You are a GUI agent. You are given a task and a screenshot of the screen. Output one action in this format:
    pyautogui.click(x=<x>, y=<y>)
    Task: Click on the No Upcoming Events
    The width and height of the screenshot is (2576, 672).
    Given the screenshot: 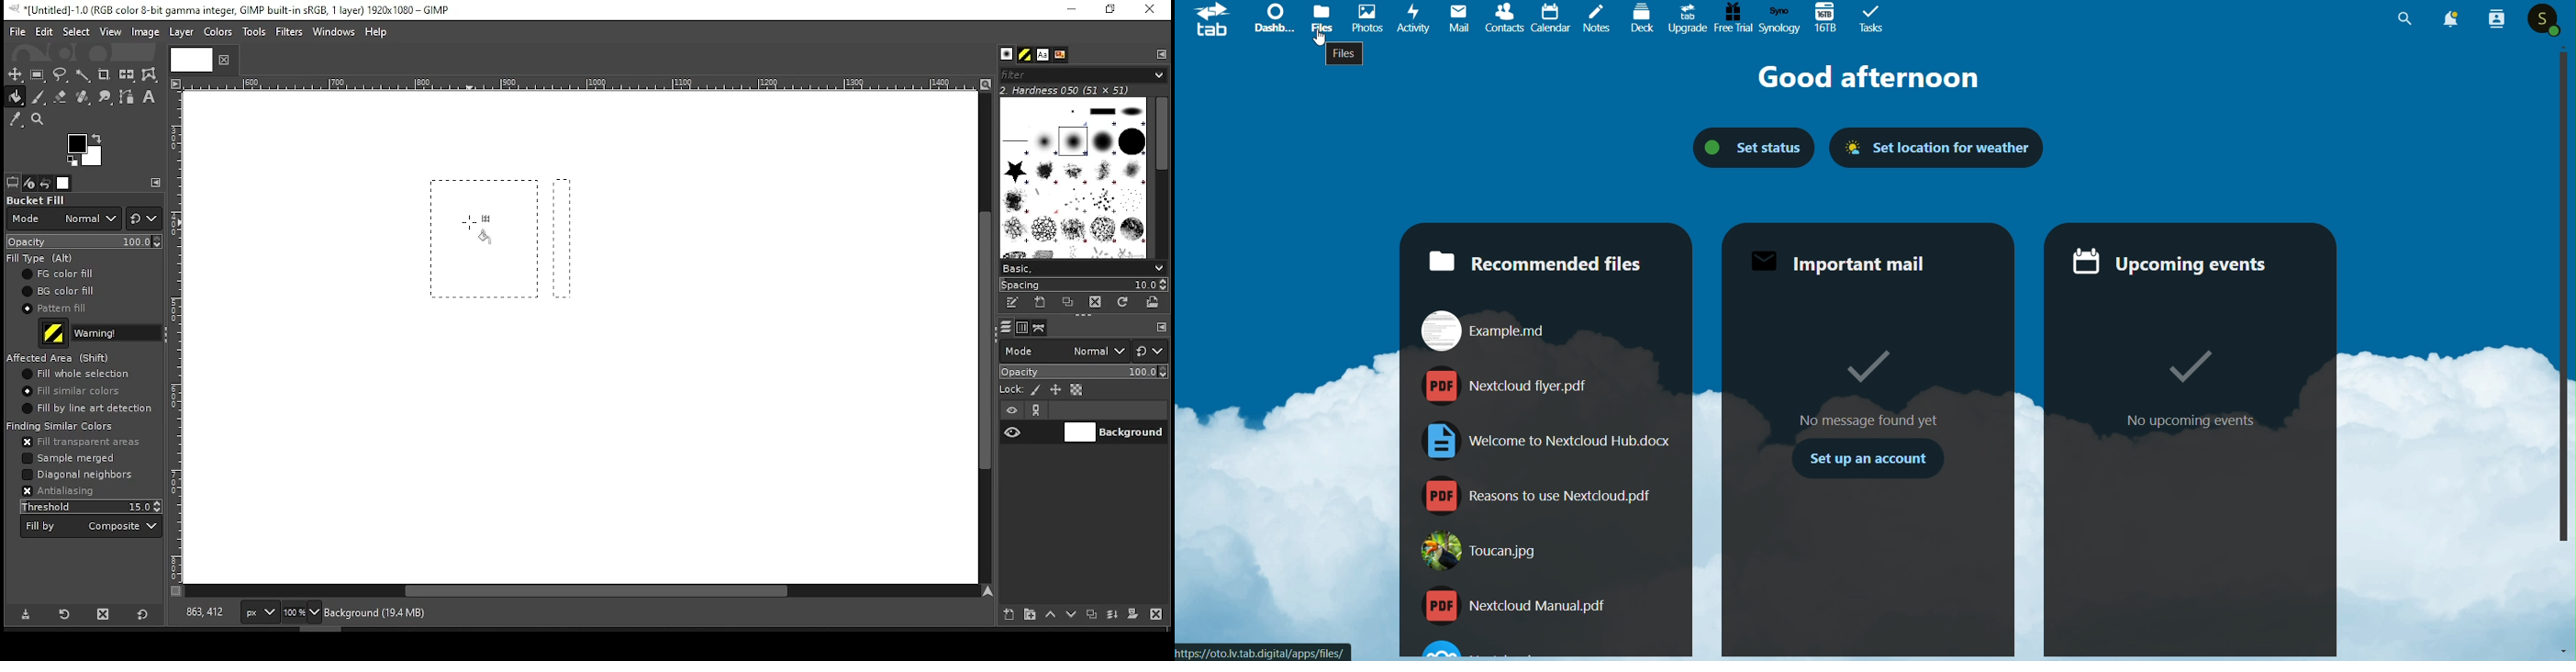 What is the action you would take?
    pyautogui.click(x=2190, y=390)
    